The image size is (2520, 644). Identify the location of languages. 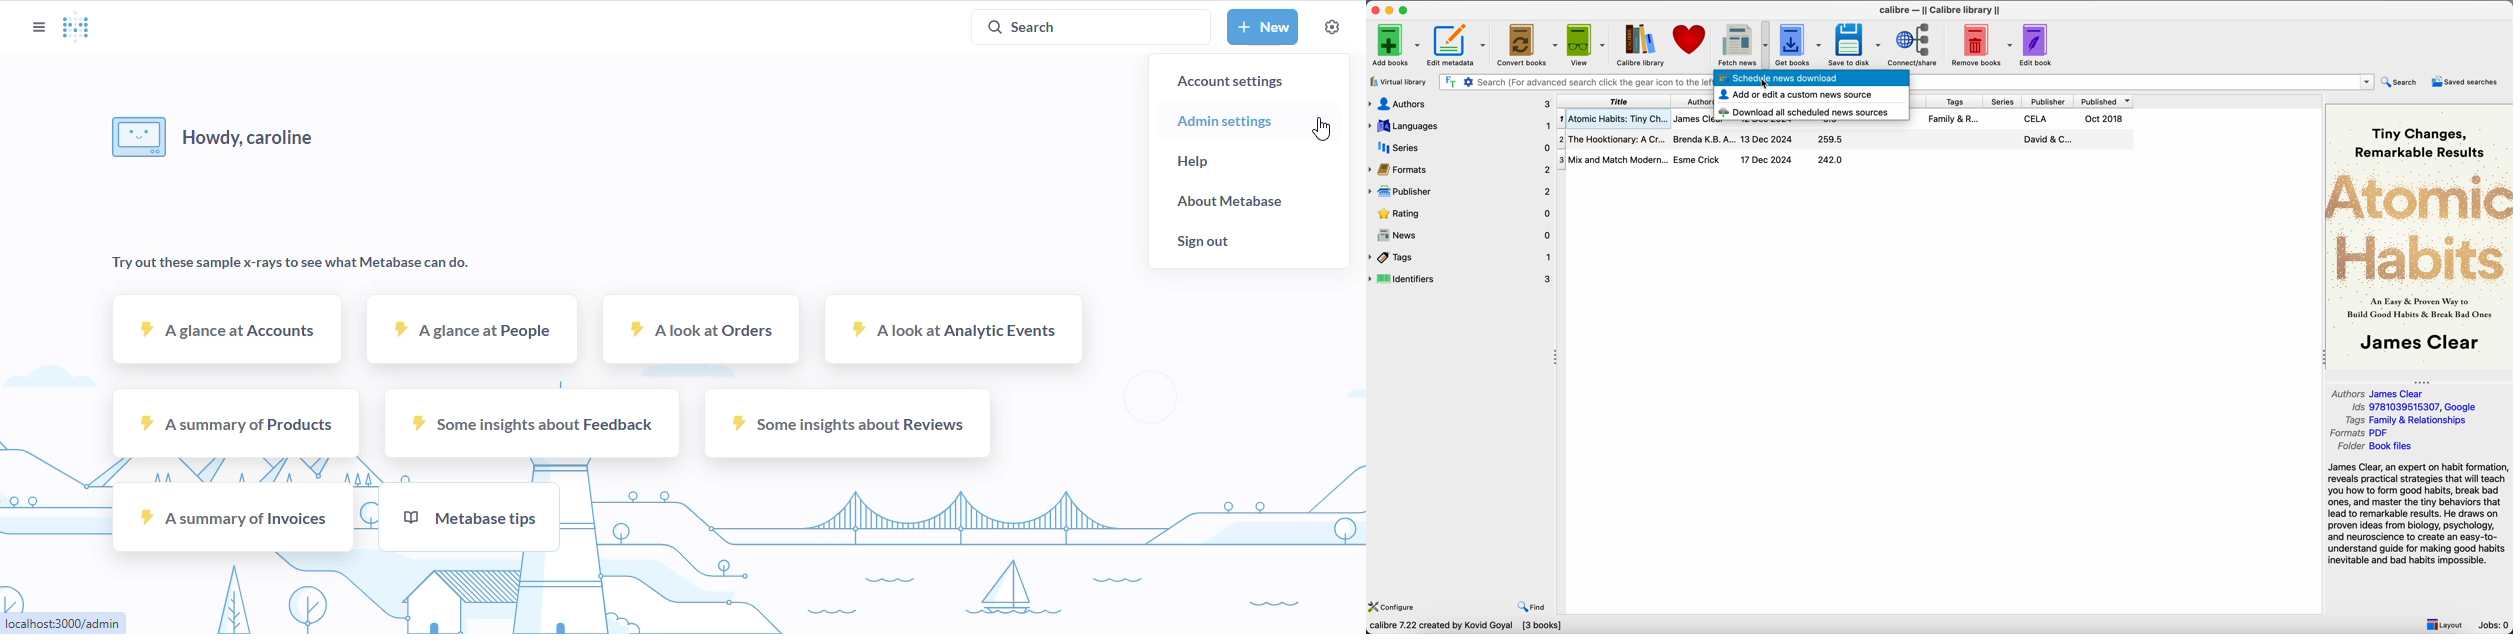
(1461, 126).